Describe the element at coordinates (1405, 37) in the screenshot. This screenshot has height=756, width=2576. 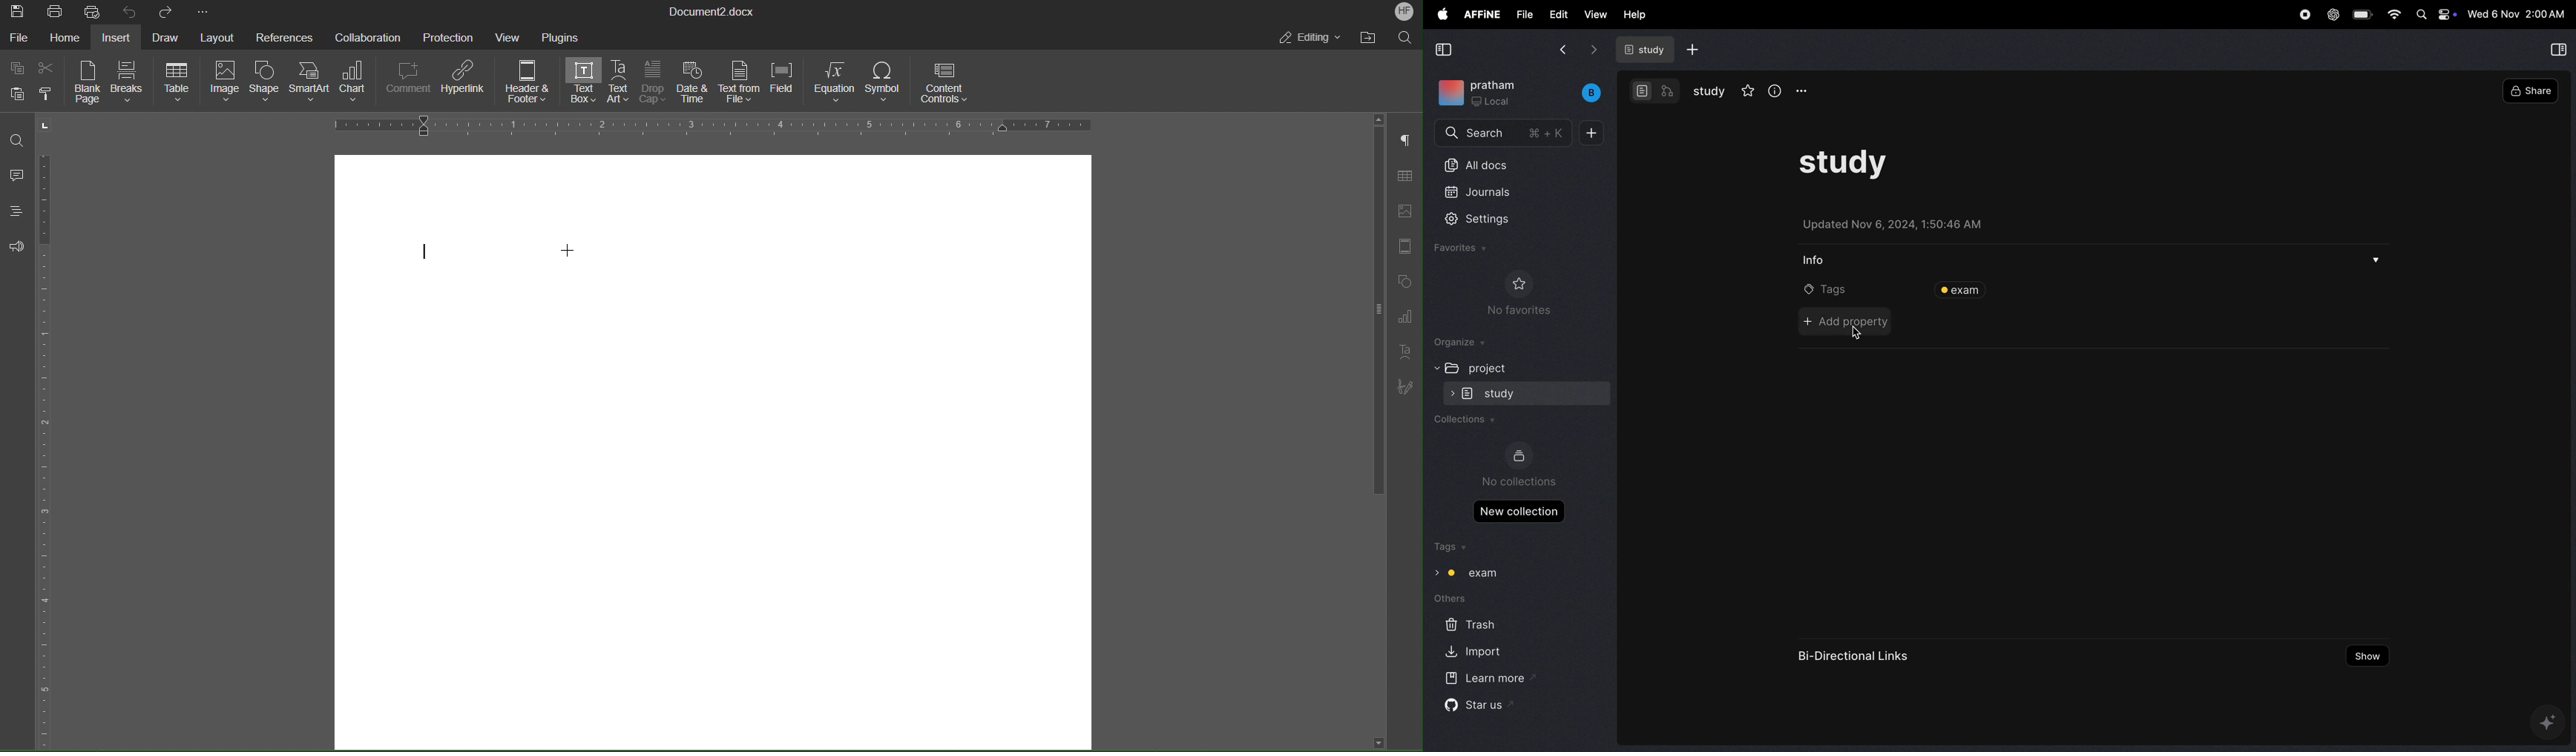
I see `Search` at that location.